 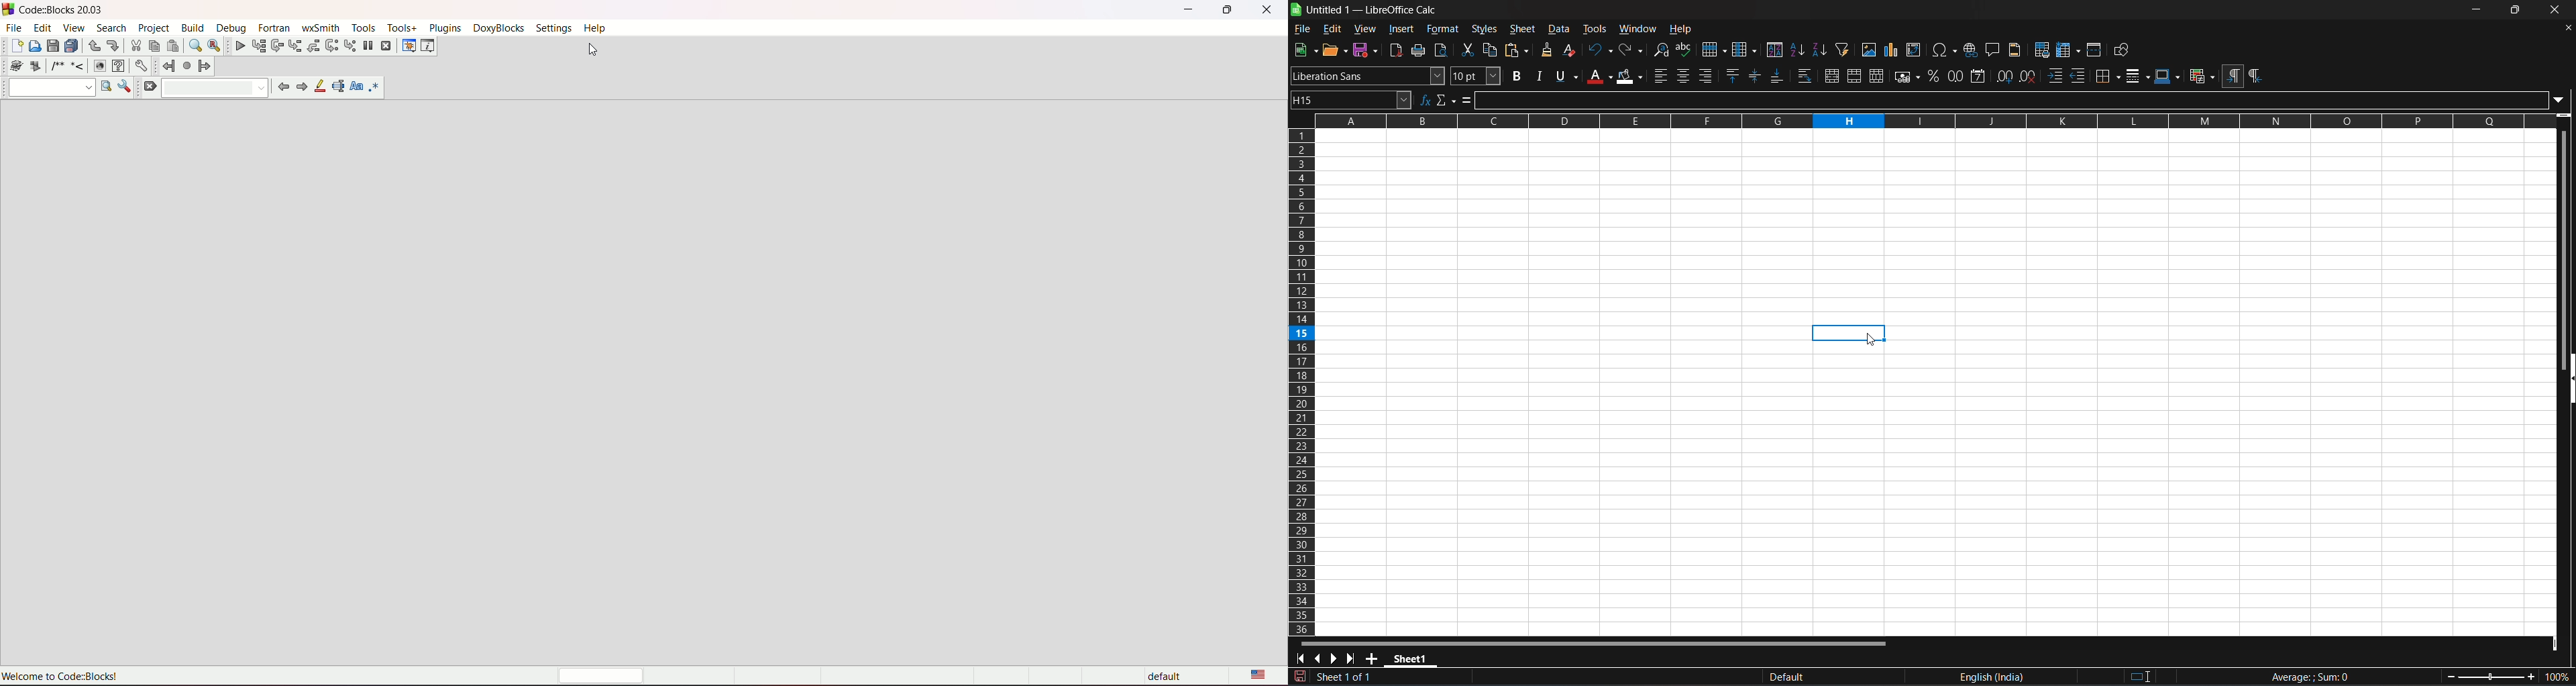 What do you see at coordinates (1682, 30) in the screenshot?
I see `help` at bounding box center [1682, 30].